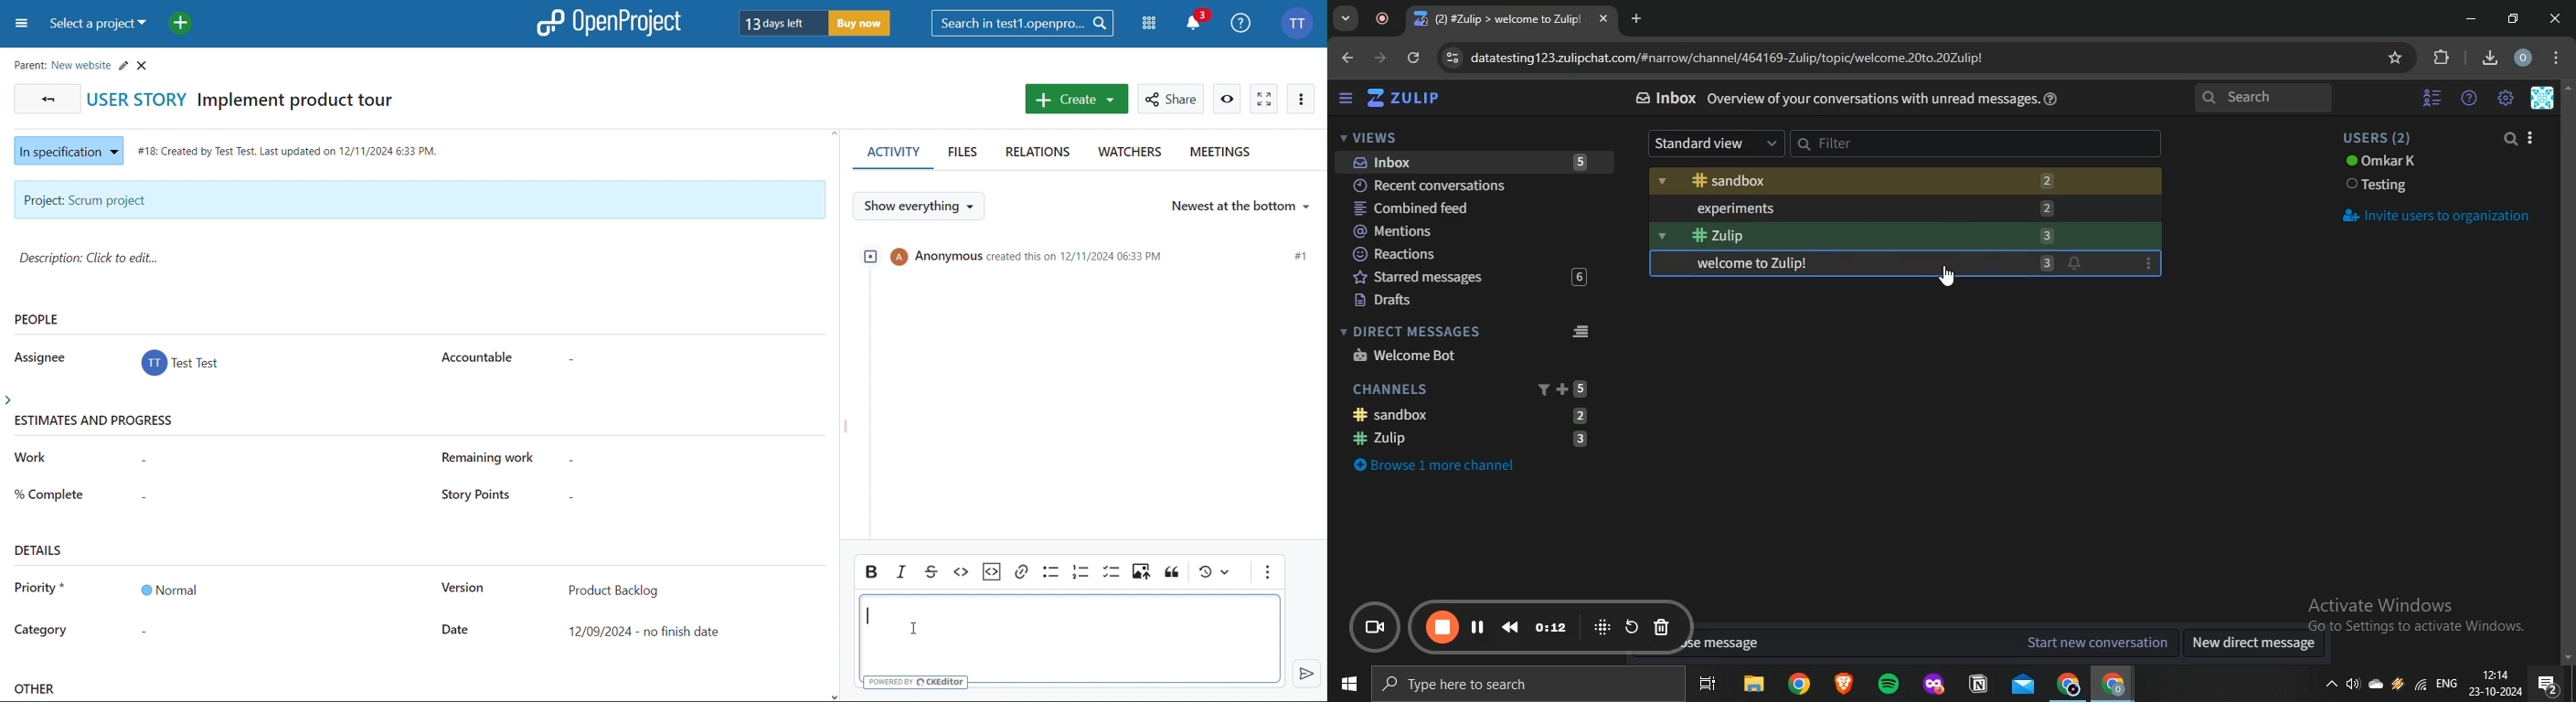 The image size is (2576, 728). Describe the element at coordinates (1141, 574) in the screenshot. I see `Insert Image` at that location.